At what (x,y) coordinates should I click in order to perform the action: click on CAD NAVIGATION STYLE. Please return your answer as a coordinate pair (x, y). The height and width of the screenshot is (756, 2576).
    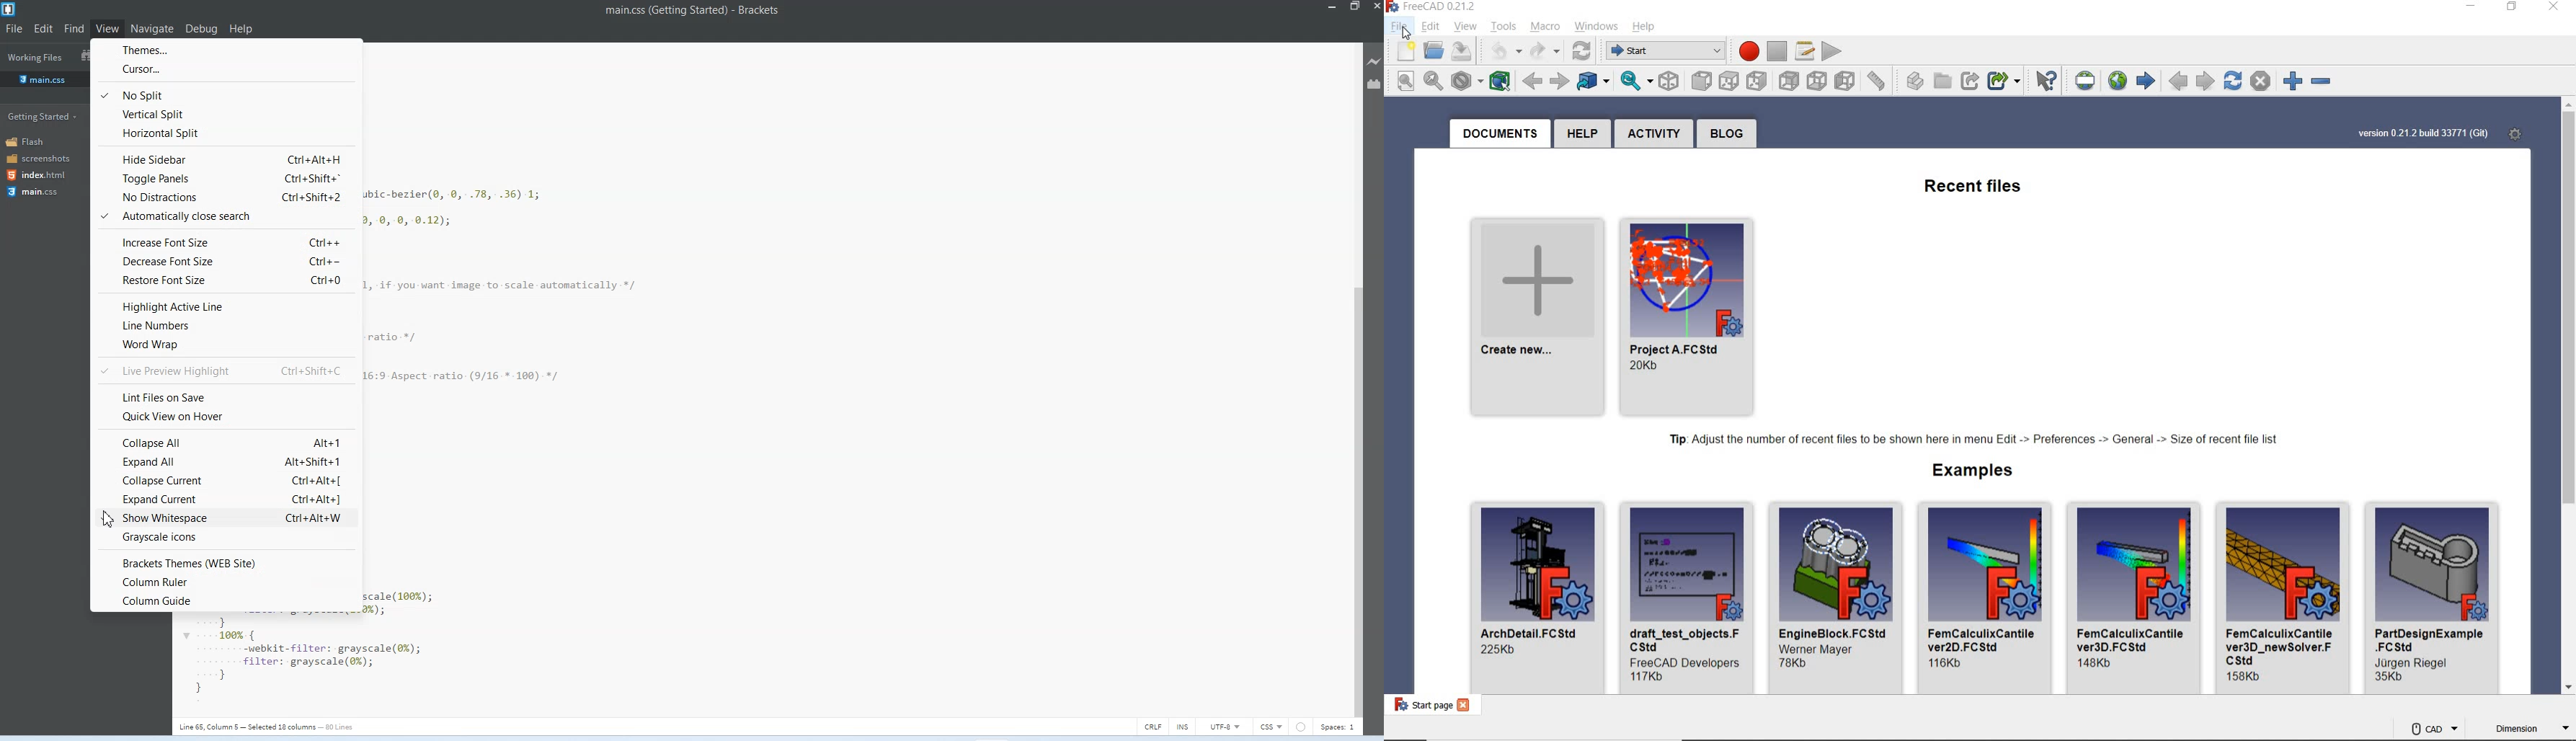
    Looking at the image, I should click on (2434, 728).